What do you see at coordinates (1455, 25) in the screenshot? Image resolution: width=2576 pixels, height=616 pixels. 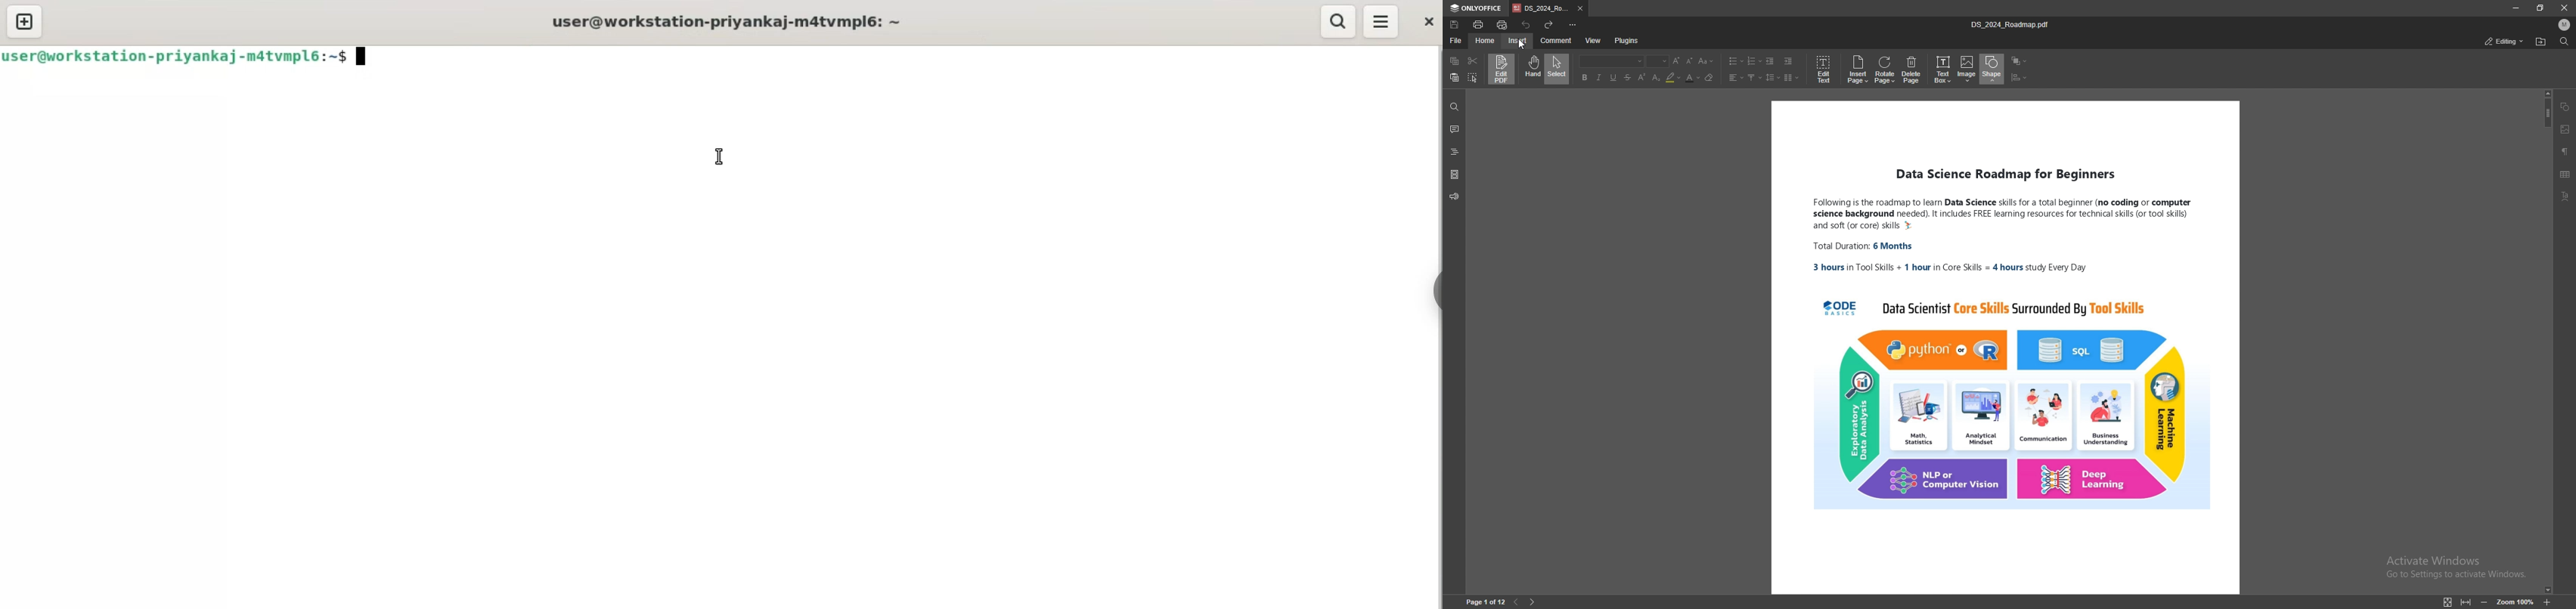 I see `save` at bounding box center [1455, 25].